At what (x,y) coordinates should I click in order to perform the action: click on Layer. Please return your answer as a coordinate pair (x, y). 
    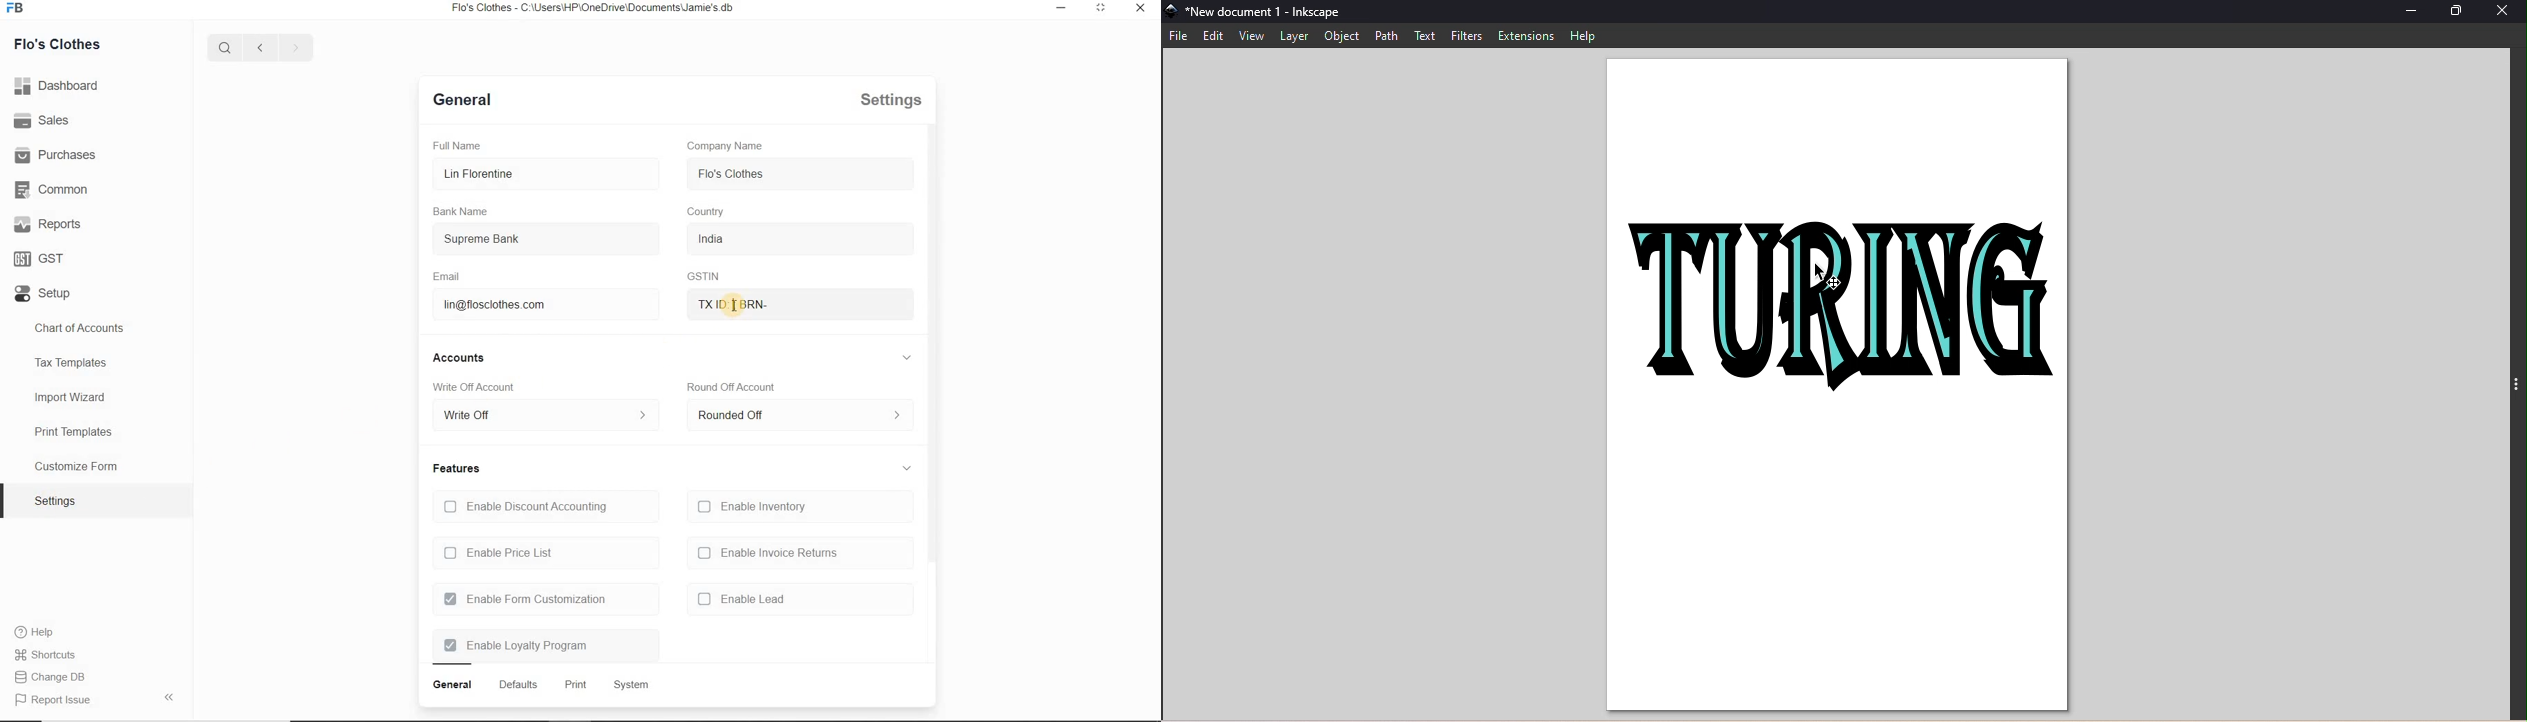
    Looking at the image, I should click on (1296, 37).